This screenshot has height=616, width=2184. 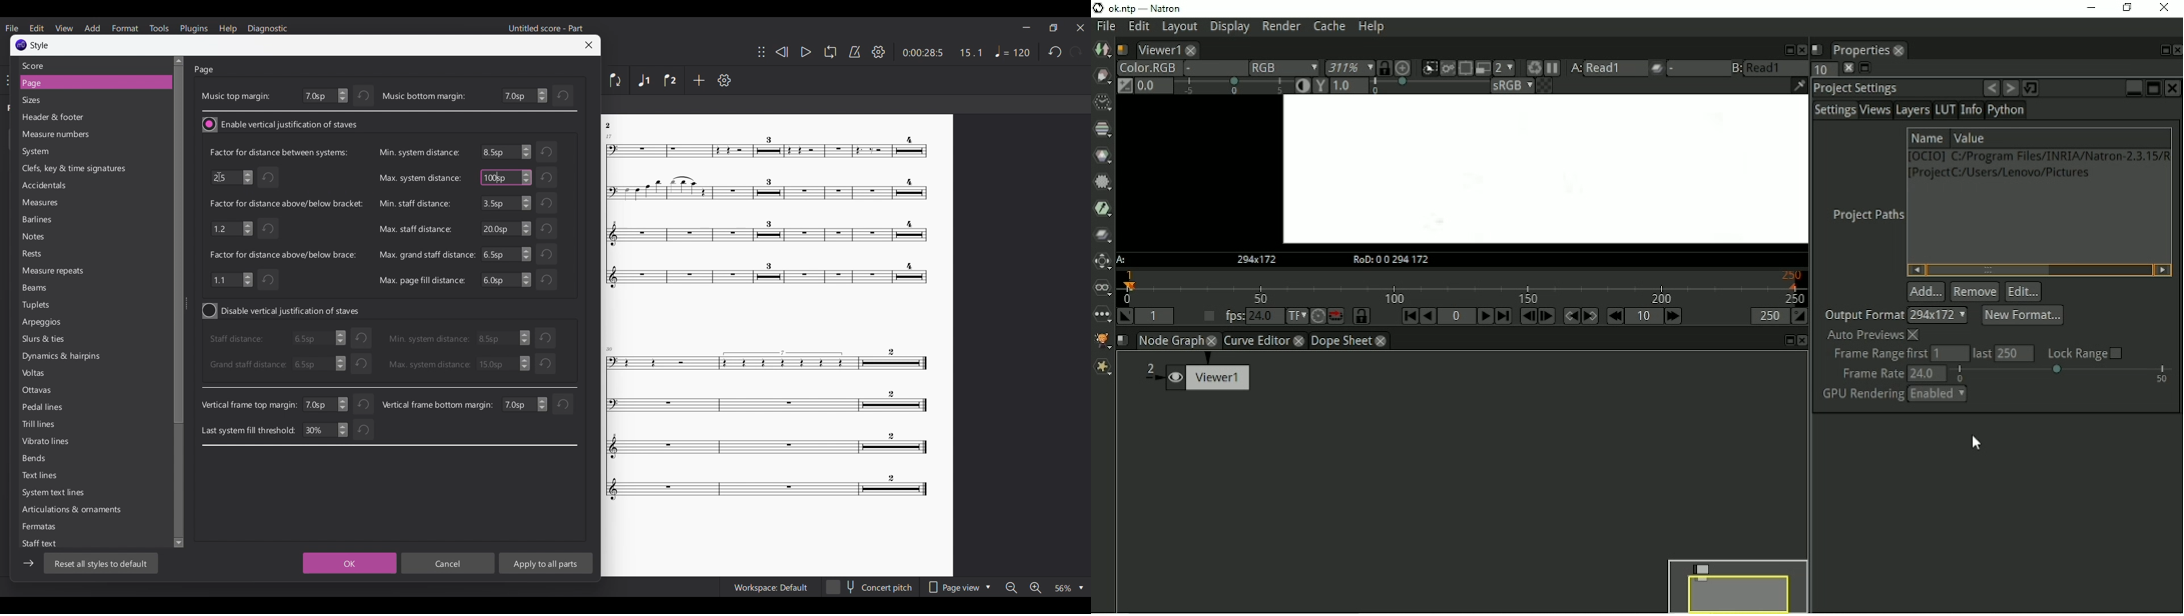 What do you see at coordinates (239, 339) in the screenshot?
I see `staff distance` at bounding box center [239, 339].